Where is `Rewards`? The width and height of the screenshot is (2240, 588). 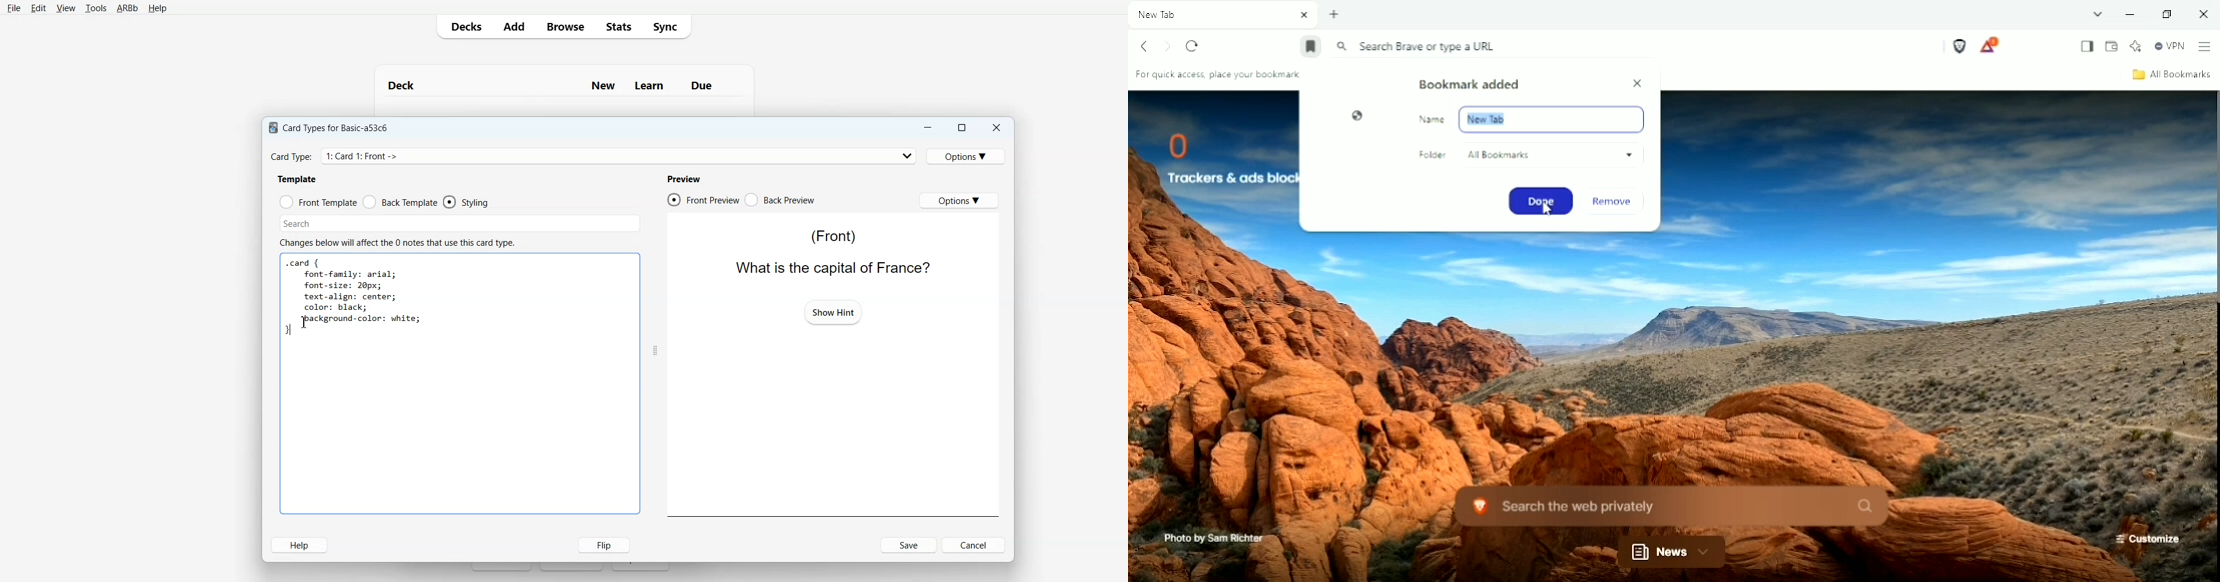 Rewards is located at coordinates (1989, 45).